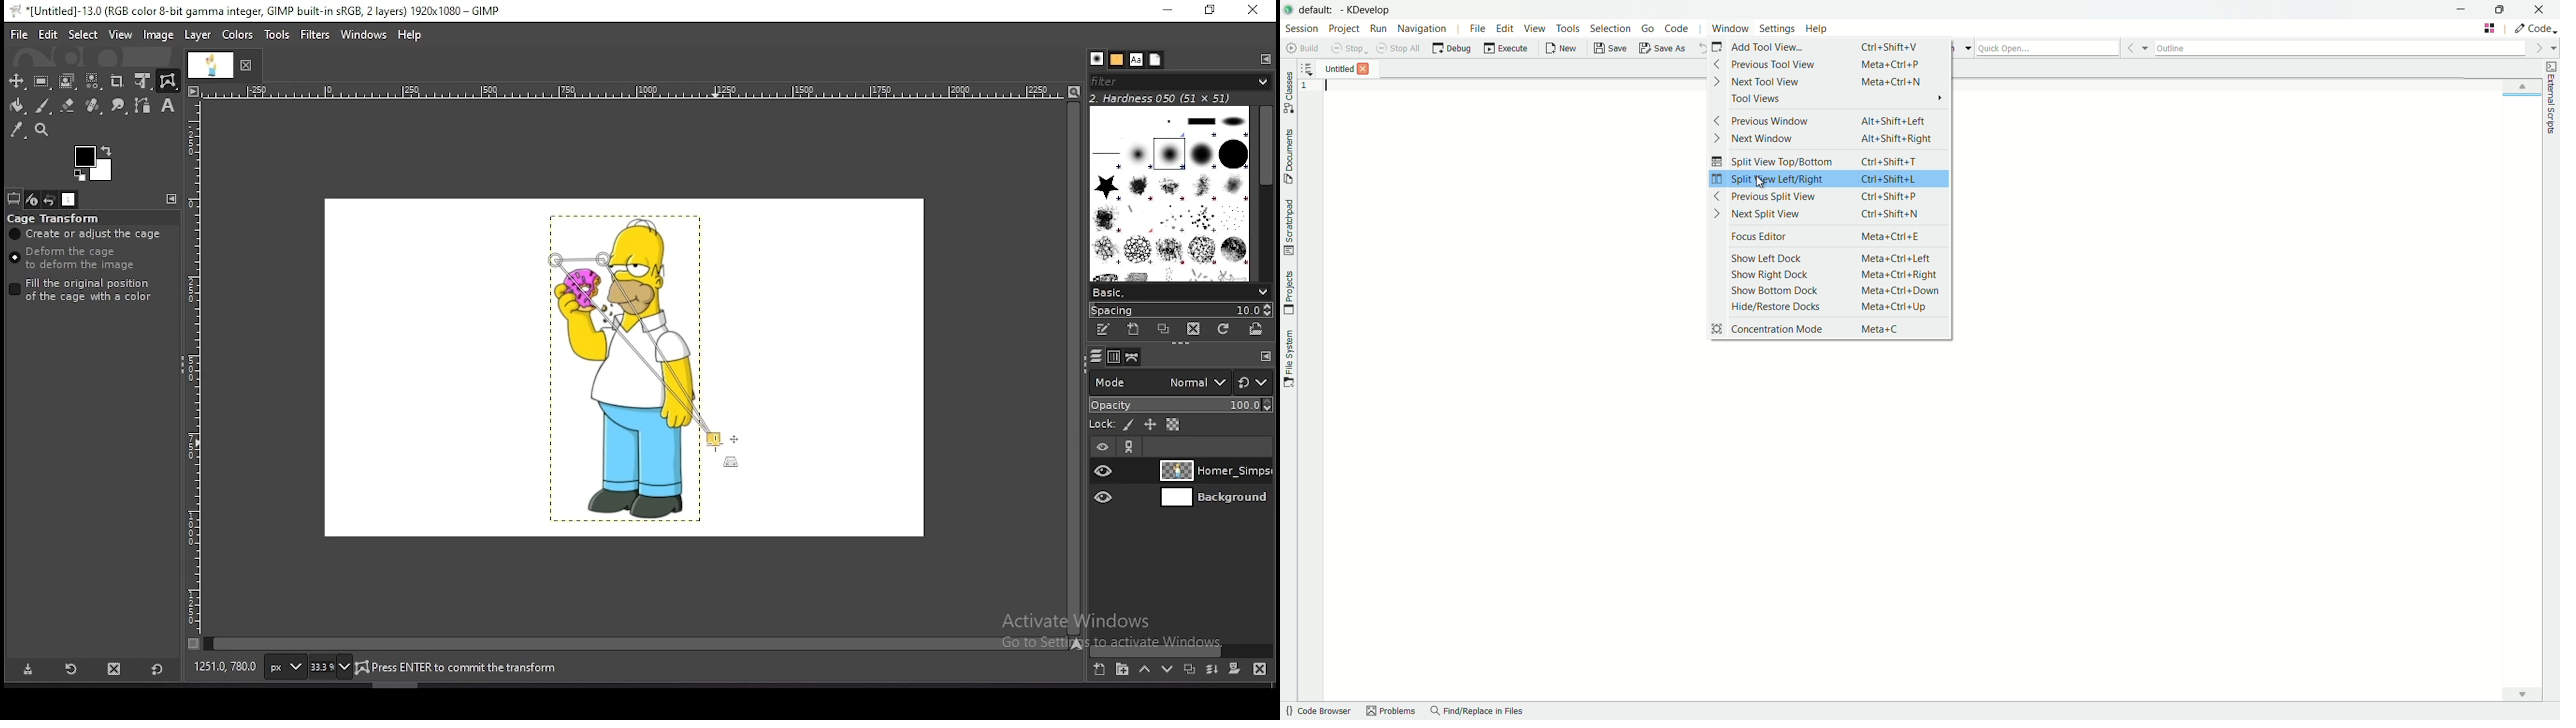  What do you see at coordinates (116, 670) in the screenshot?
I see `delete tool preset` at bounding box center [116, 670].